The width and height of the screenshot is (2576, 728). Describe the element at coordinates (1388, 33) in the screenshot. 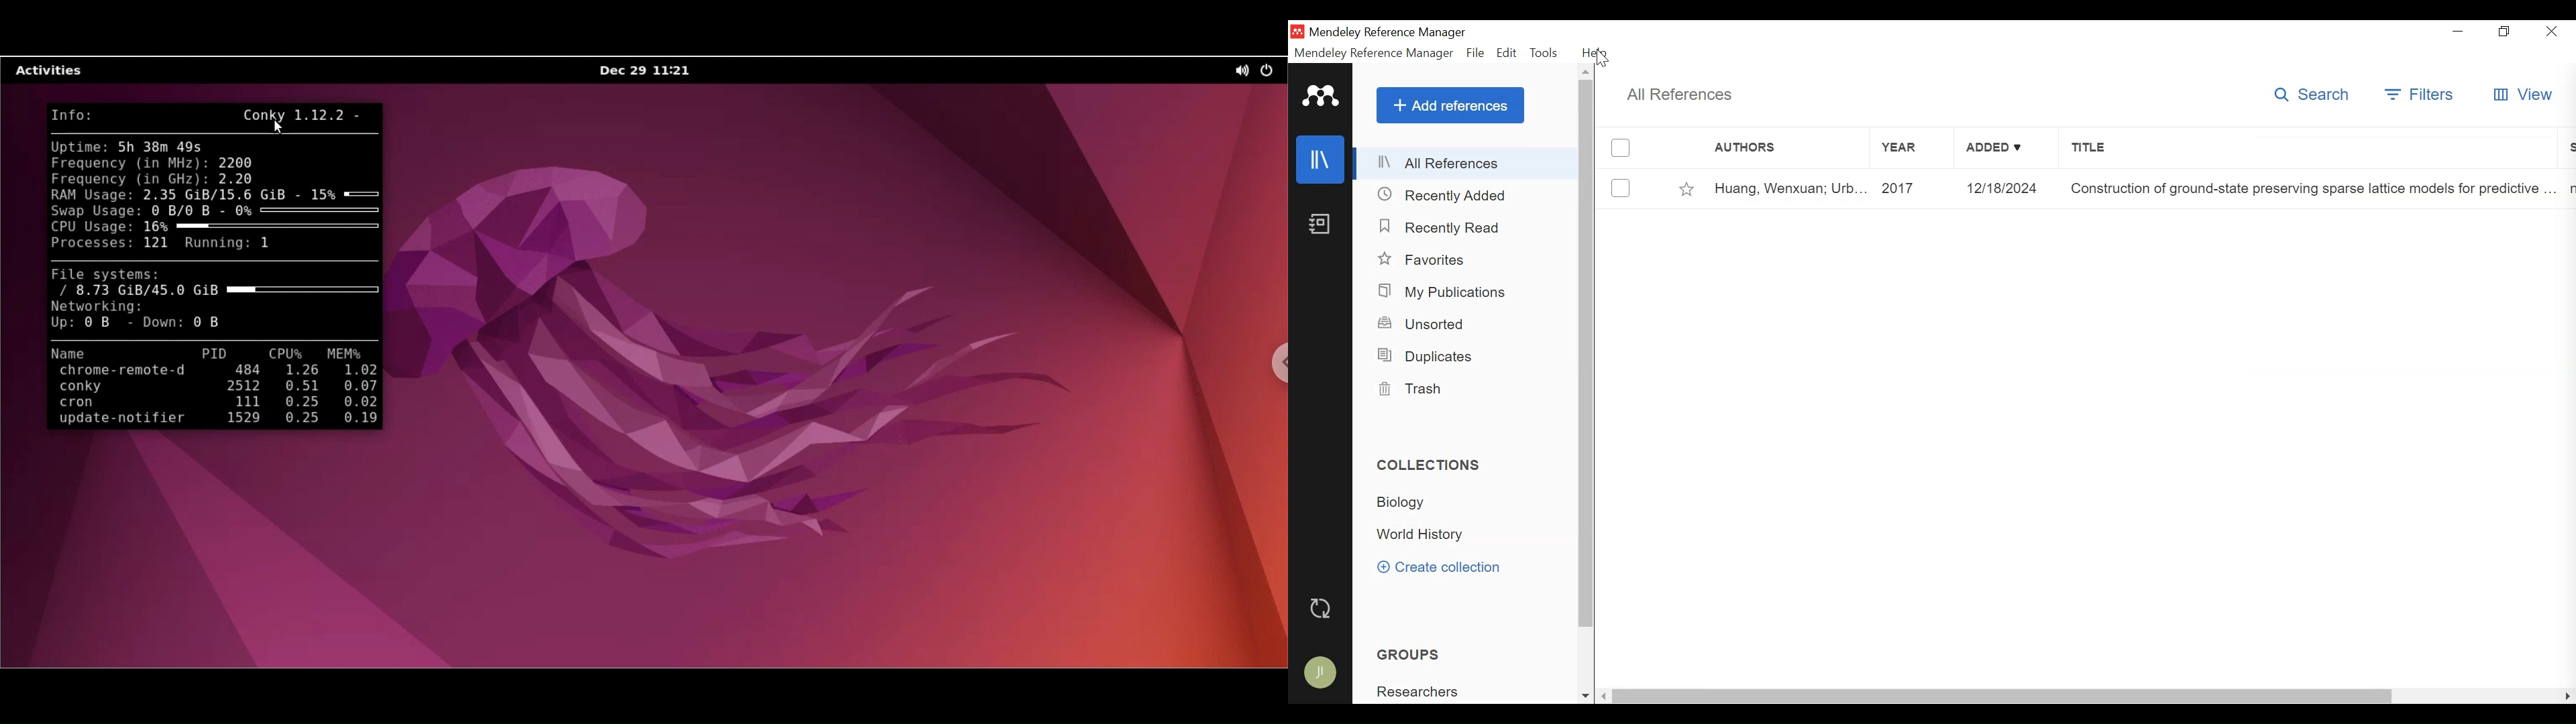

I see `Mendeley Reference Manager` at that location.